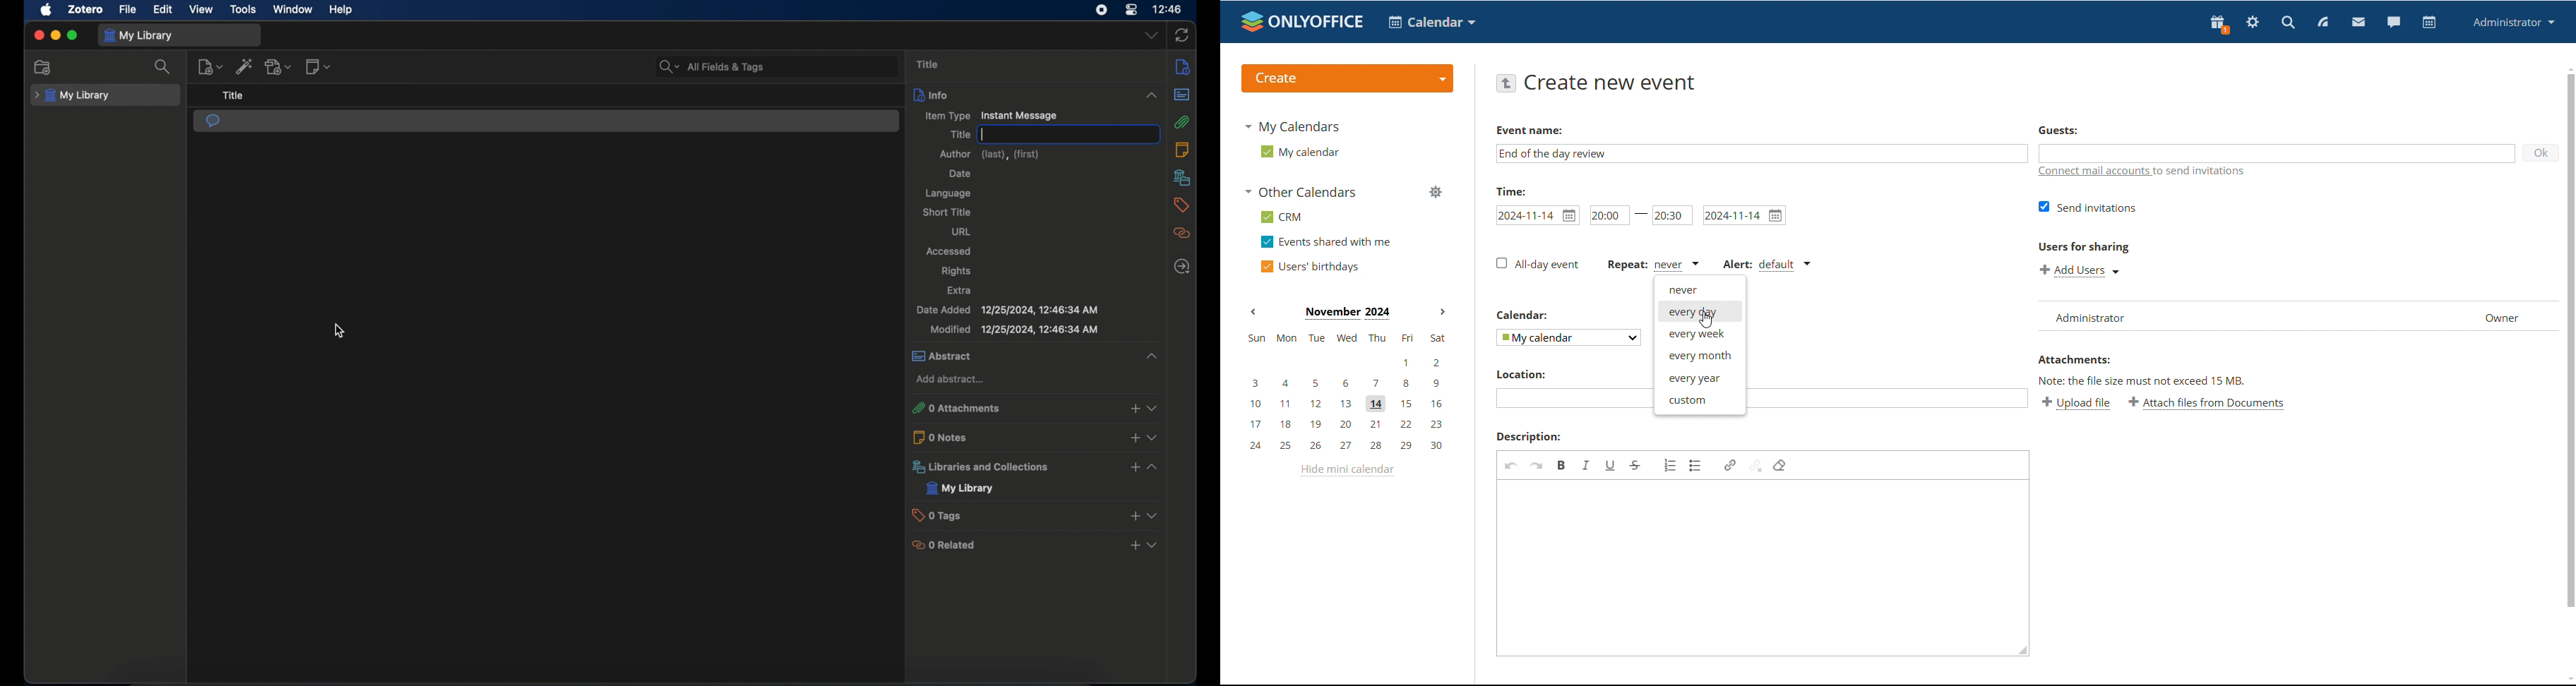 The width and height of the screenshot is (2576, 700). What do you see at coordinates (2252, 24) in the screenshot?
I see `settings` at bounding box center [2252, 24].